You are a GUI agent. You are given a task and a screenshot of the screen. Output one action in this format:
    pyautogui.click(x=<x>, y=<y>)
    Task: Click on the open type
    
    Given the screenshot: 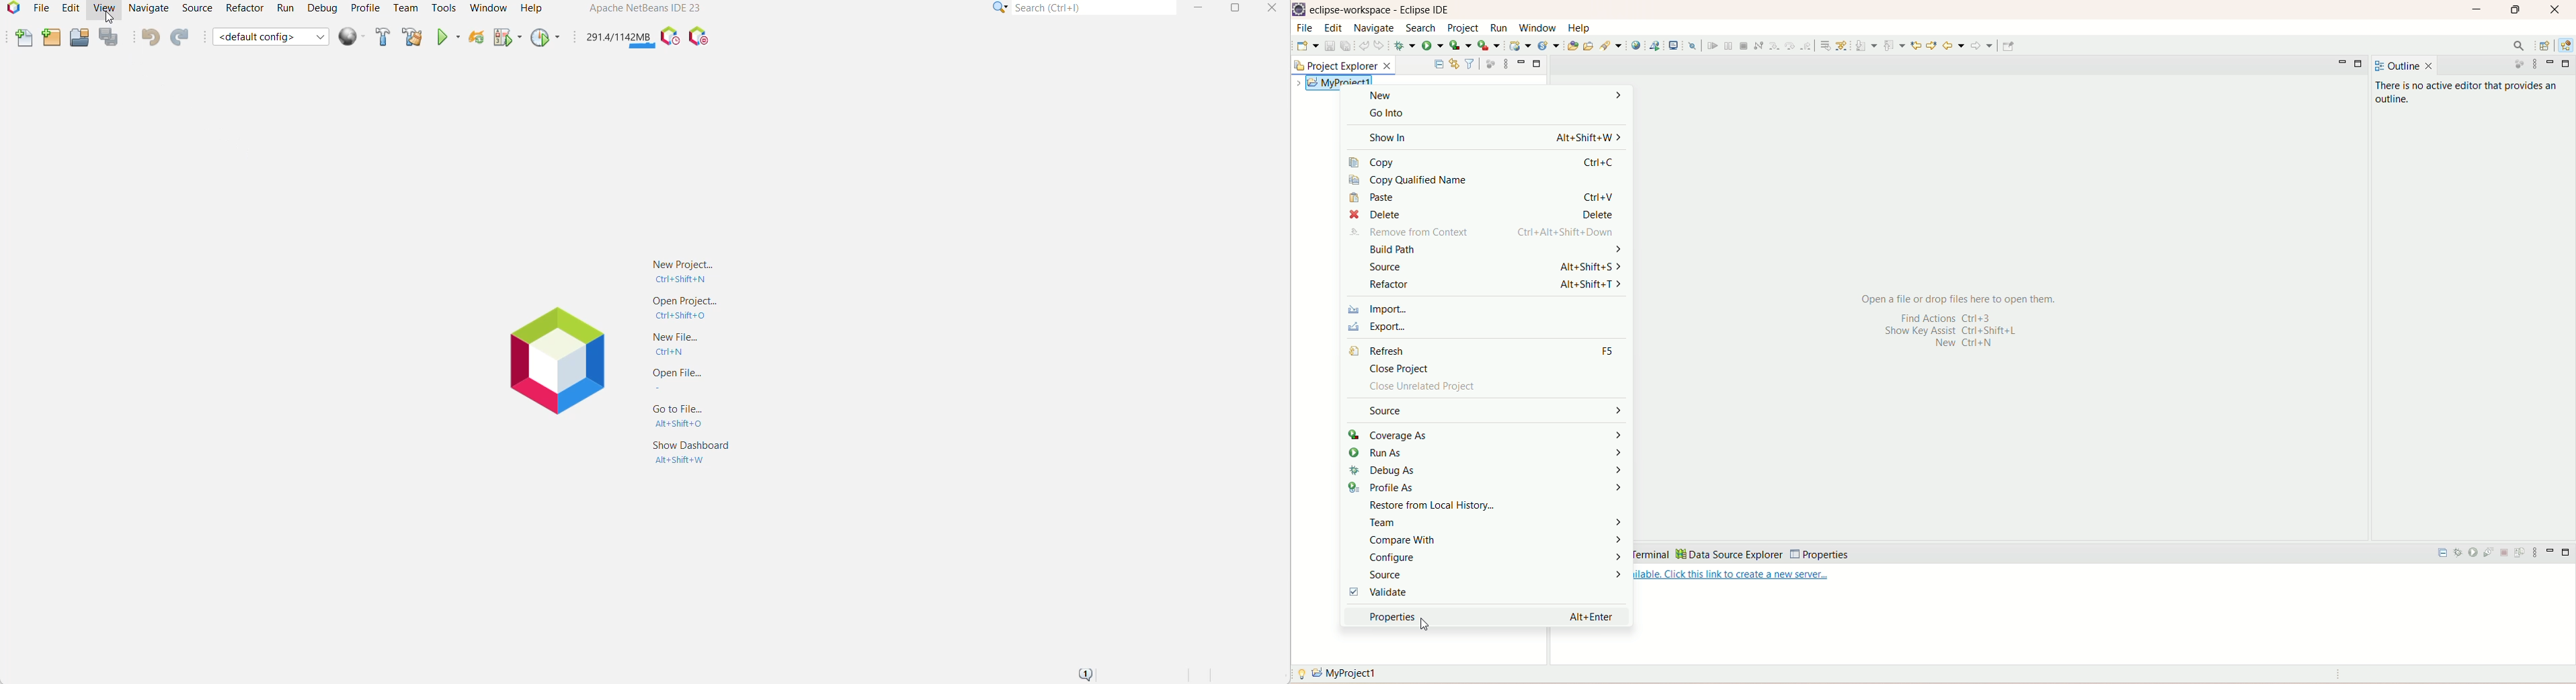 What is the action you would take?
    pyautogui.click(x=1571, y=46)
    